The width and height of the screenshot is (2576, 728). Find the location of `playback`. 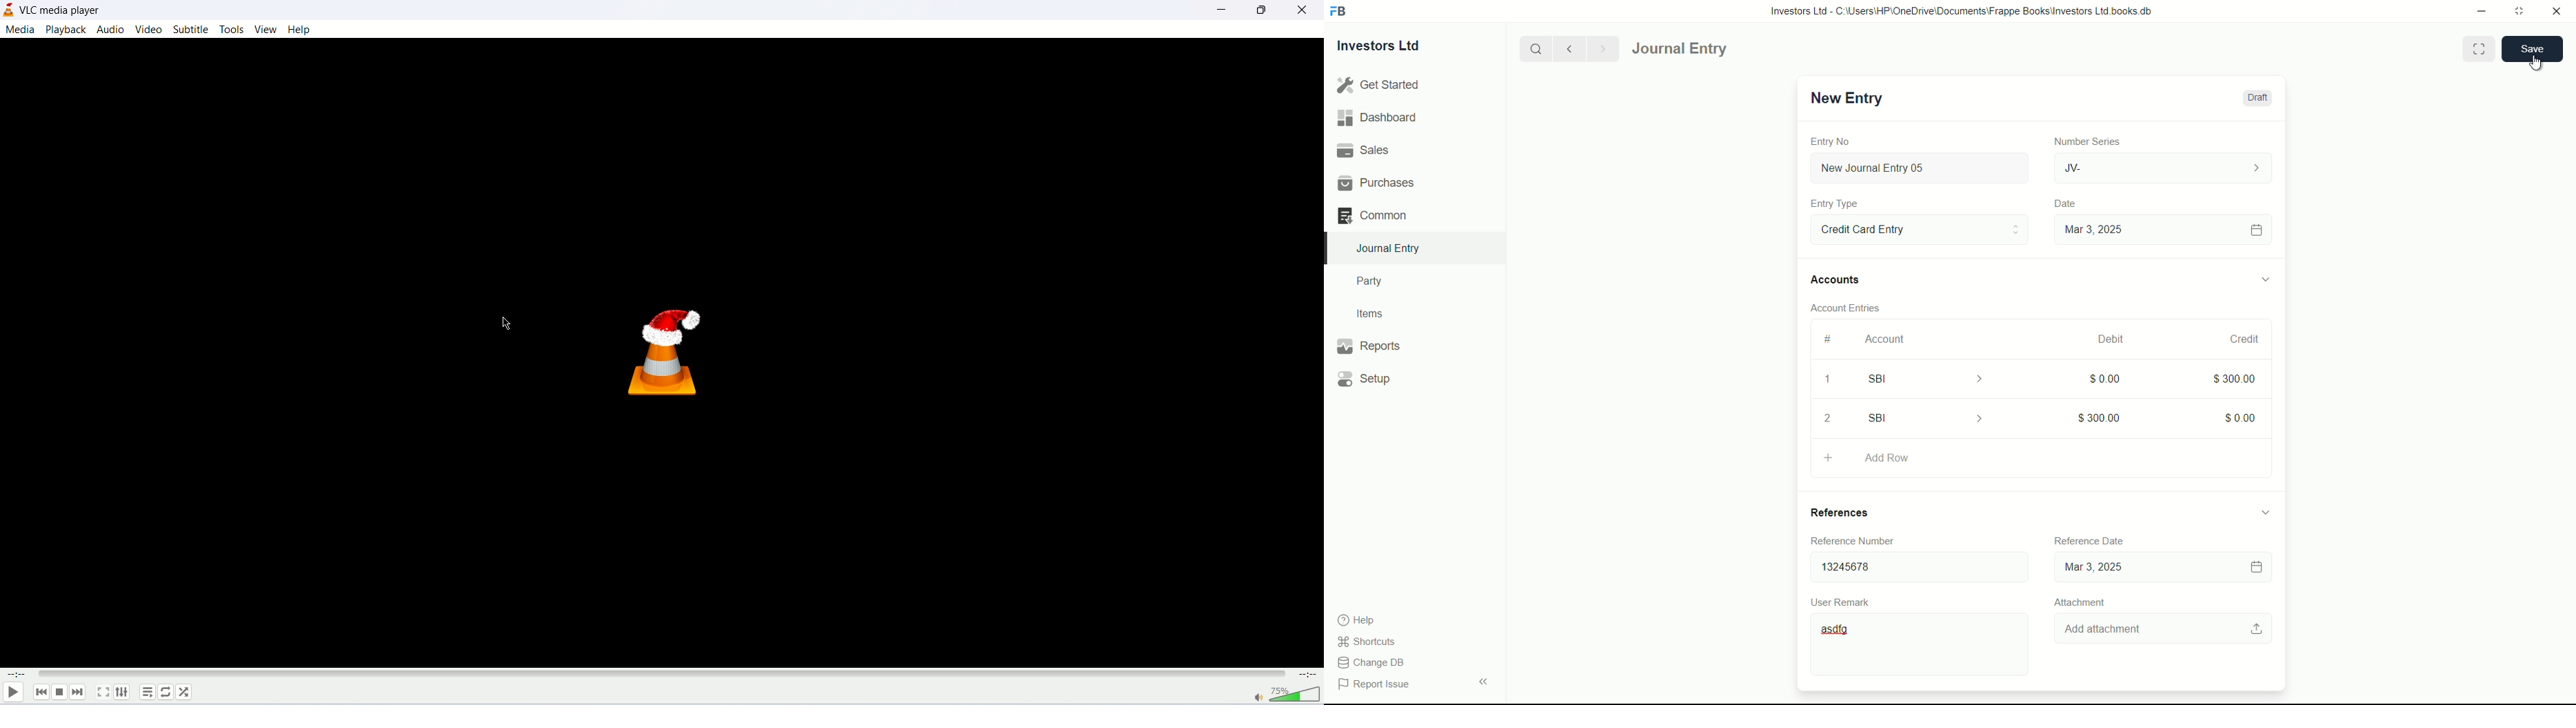

playback is located at coordinates (67, 30).